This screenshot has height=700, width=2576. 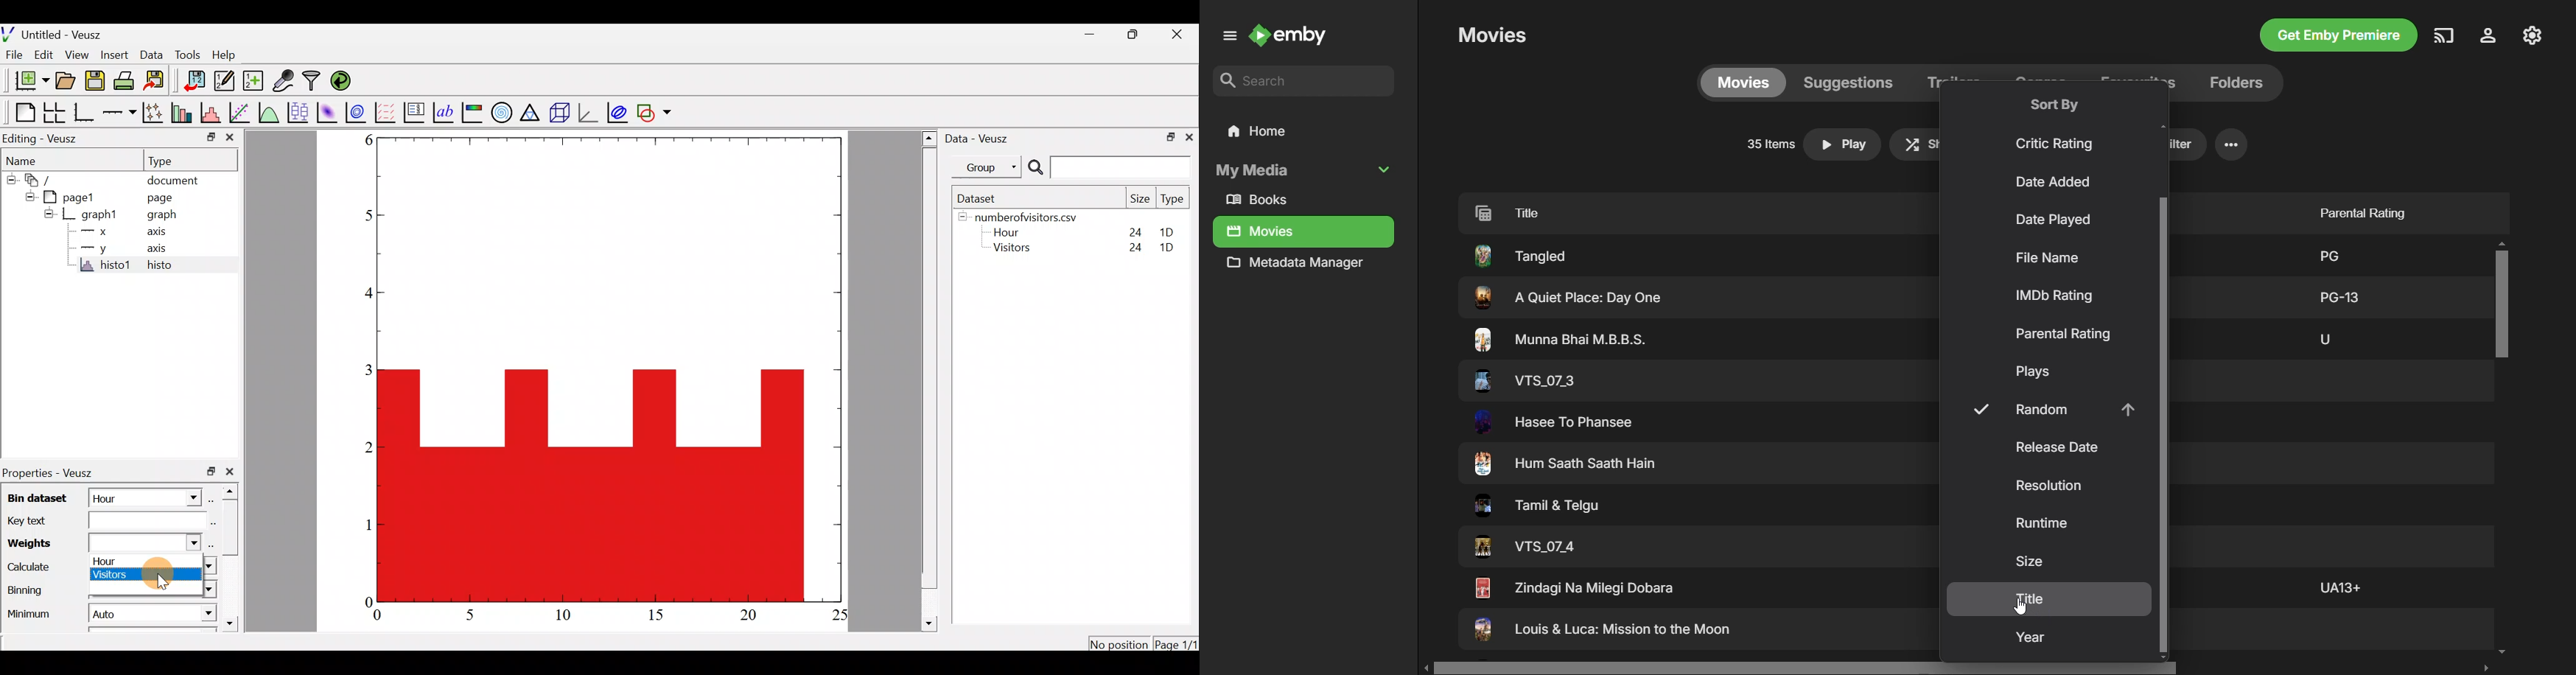 What do you see at coordinates (300, 111) in the screenshot?
I see `plot box plots` at bounding box center [300, 111].